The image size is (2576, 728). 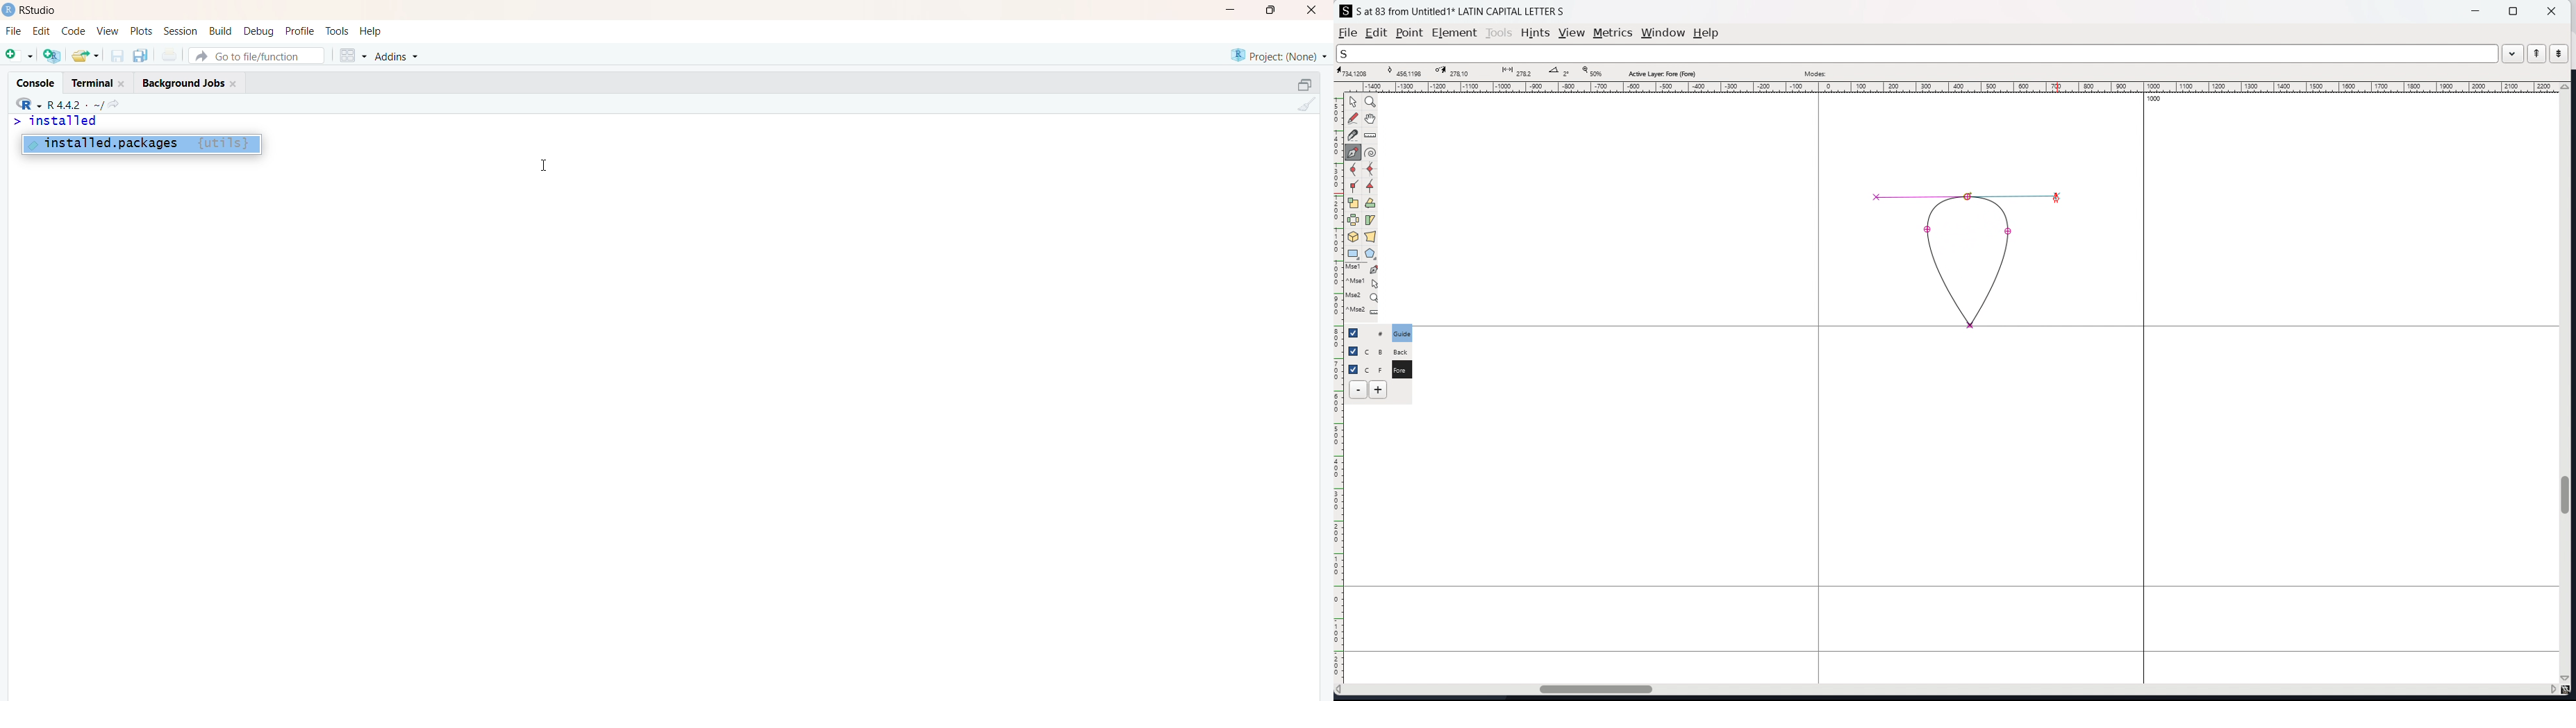 I want to click on 1000, so click(x=2158, y=100).